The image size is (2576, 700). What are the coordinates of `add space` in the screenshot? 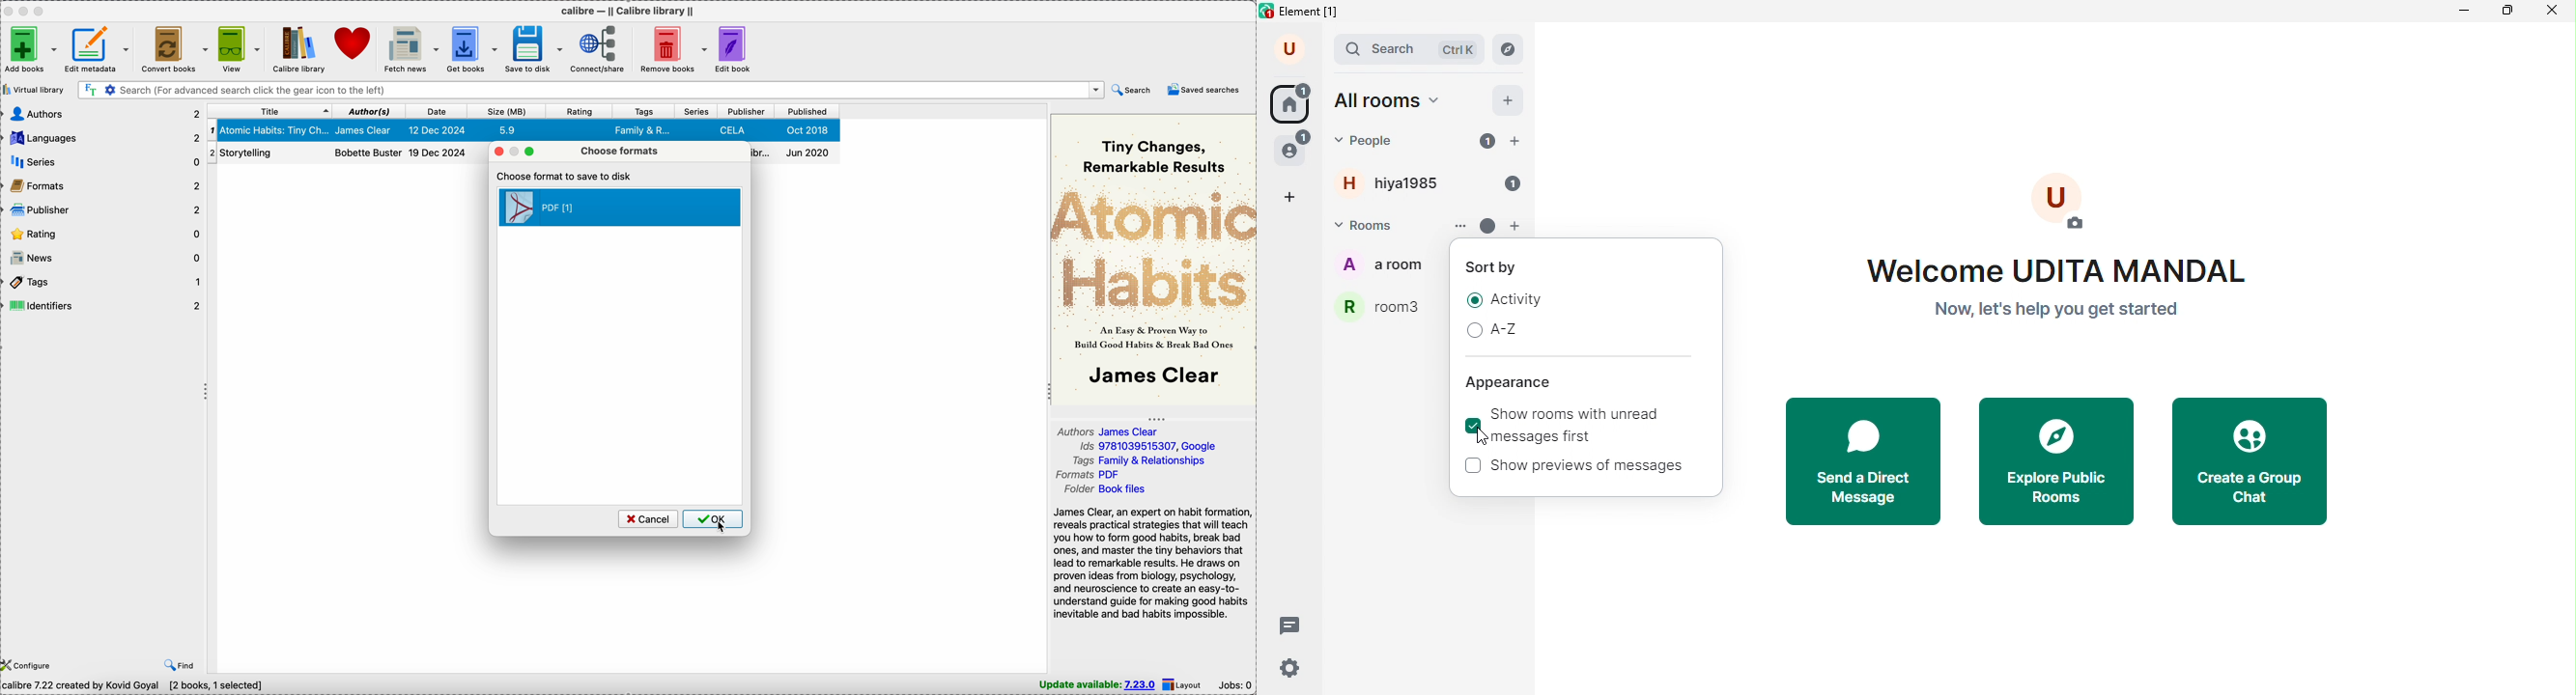 It's located at (1293, 196).